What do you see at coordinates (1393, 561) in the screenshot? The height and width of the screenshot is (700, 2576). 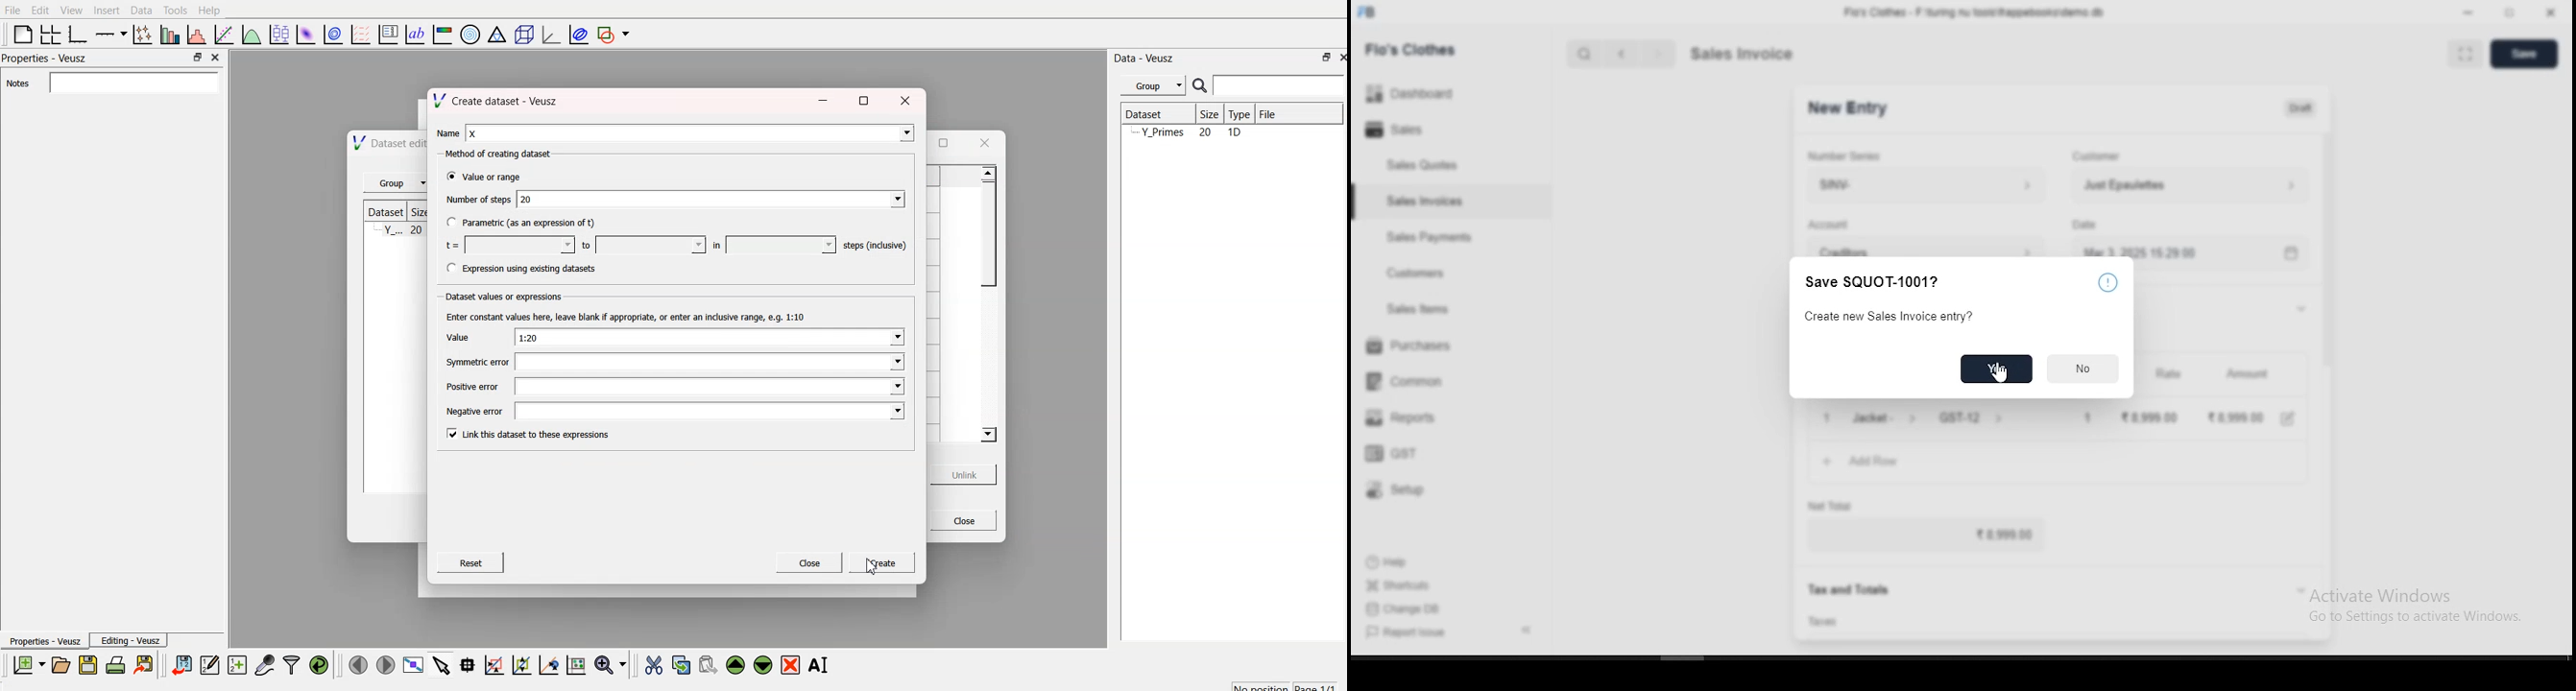 I see `help` at bounding box center [1393, 561].